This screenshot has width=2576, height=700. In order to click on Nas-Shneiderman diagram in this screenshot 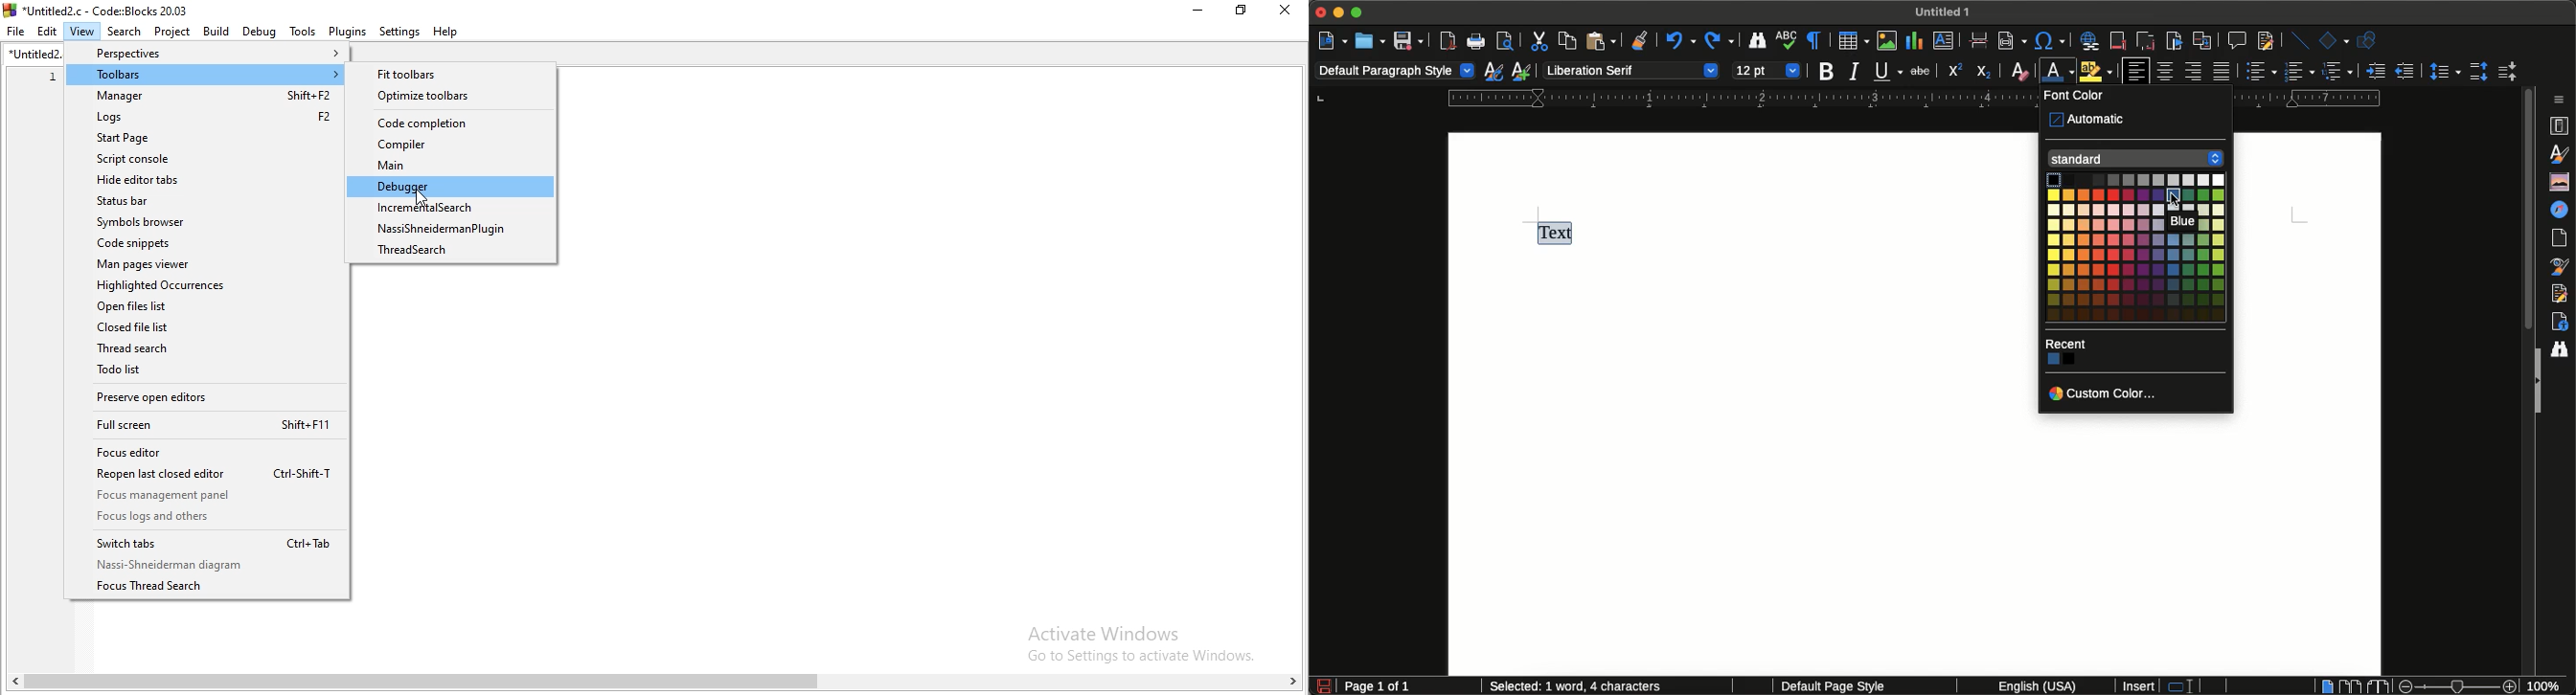, I will do `click(217, 566)`.